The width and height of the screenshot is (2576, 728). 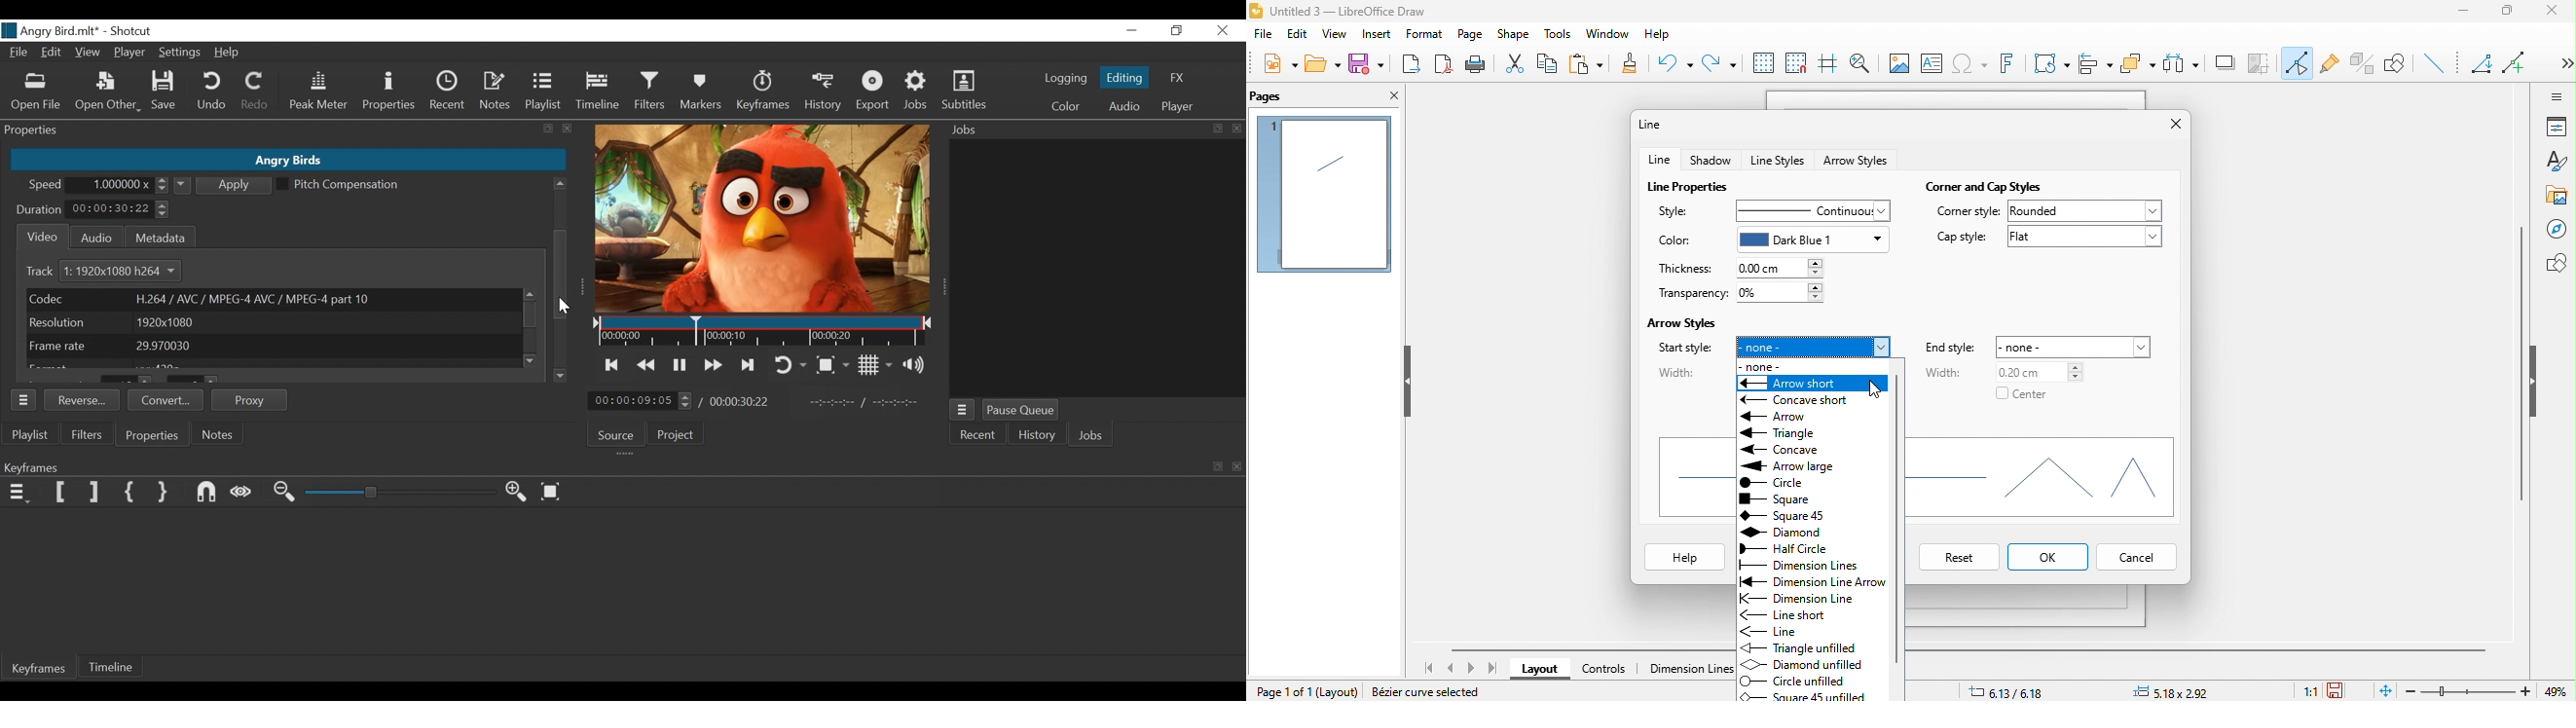 What do you see at coordinates (1177, 31) in the screenshot?
I see `Restore` at bounding box center [1177, 31].